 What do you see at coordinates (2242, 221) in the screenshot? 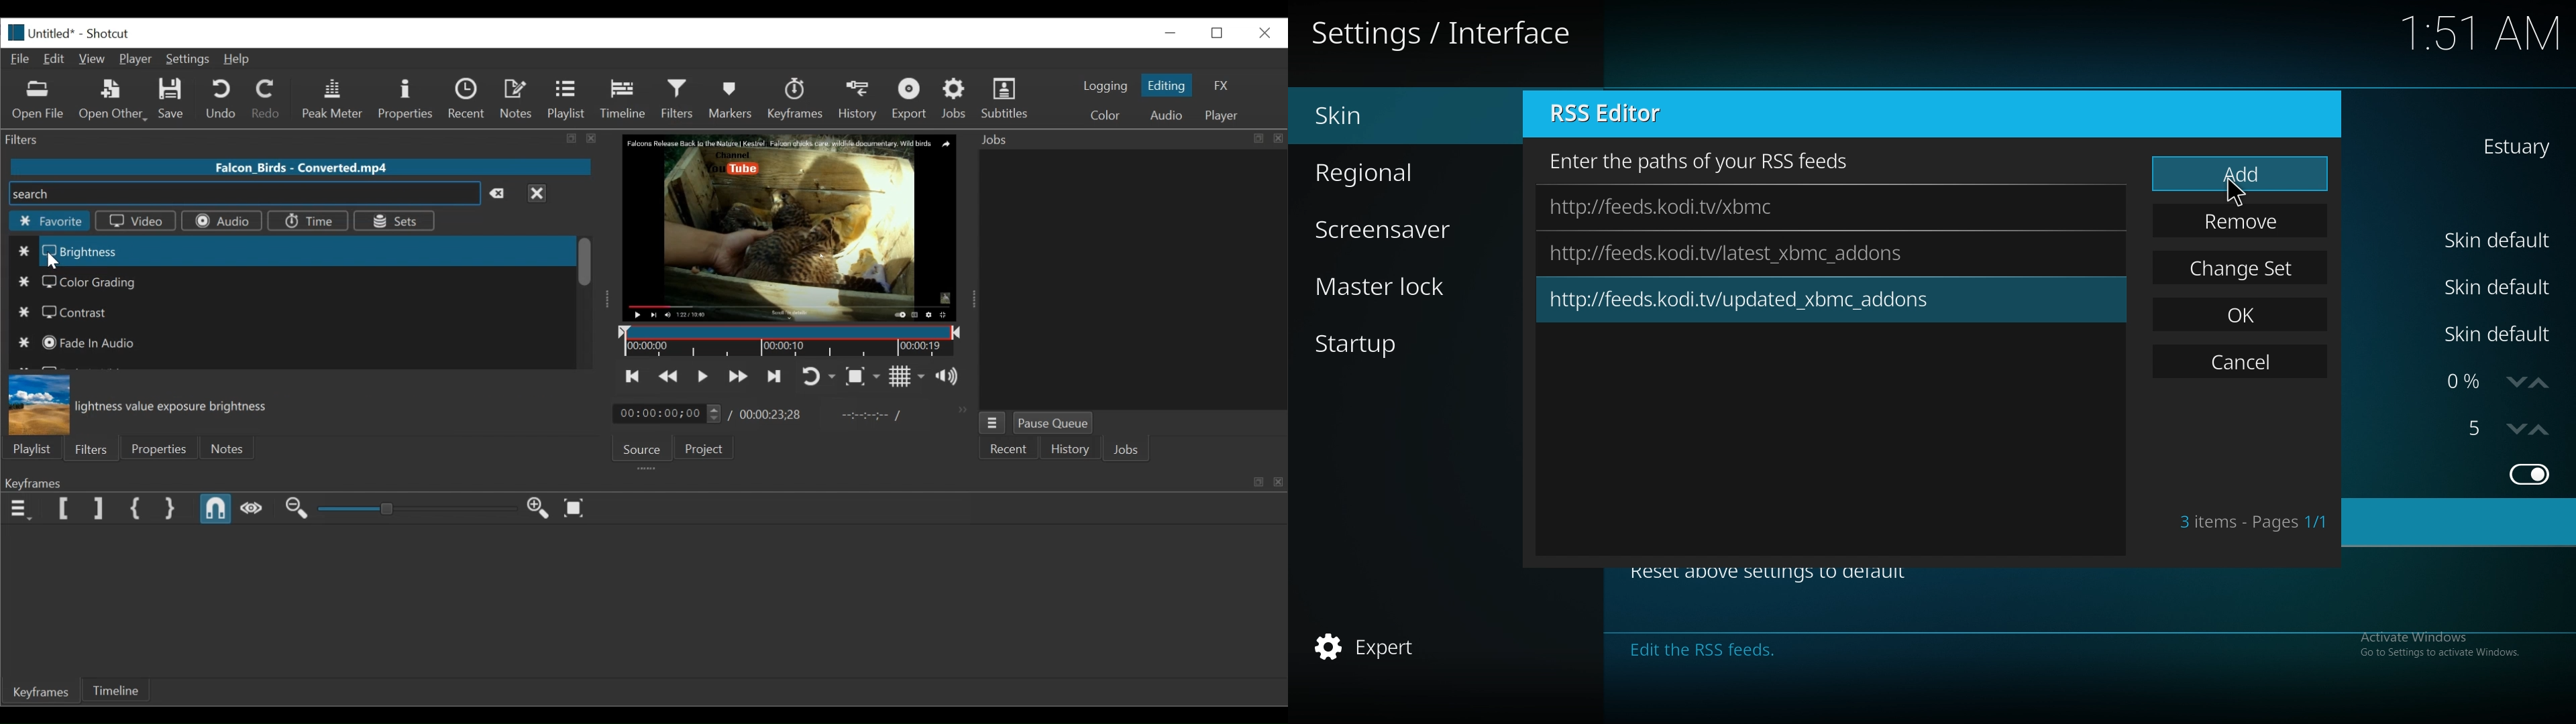
I see `remove` at bounding box center [2242, 221].